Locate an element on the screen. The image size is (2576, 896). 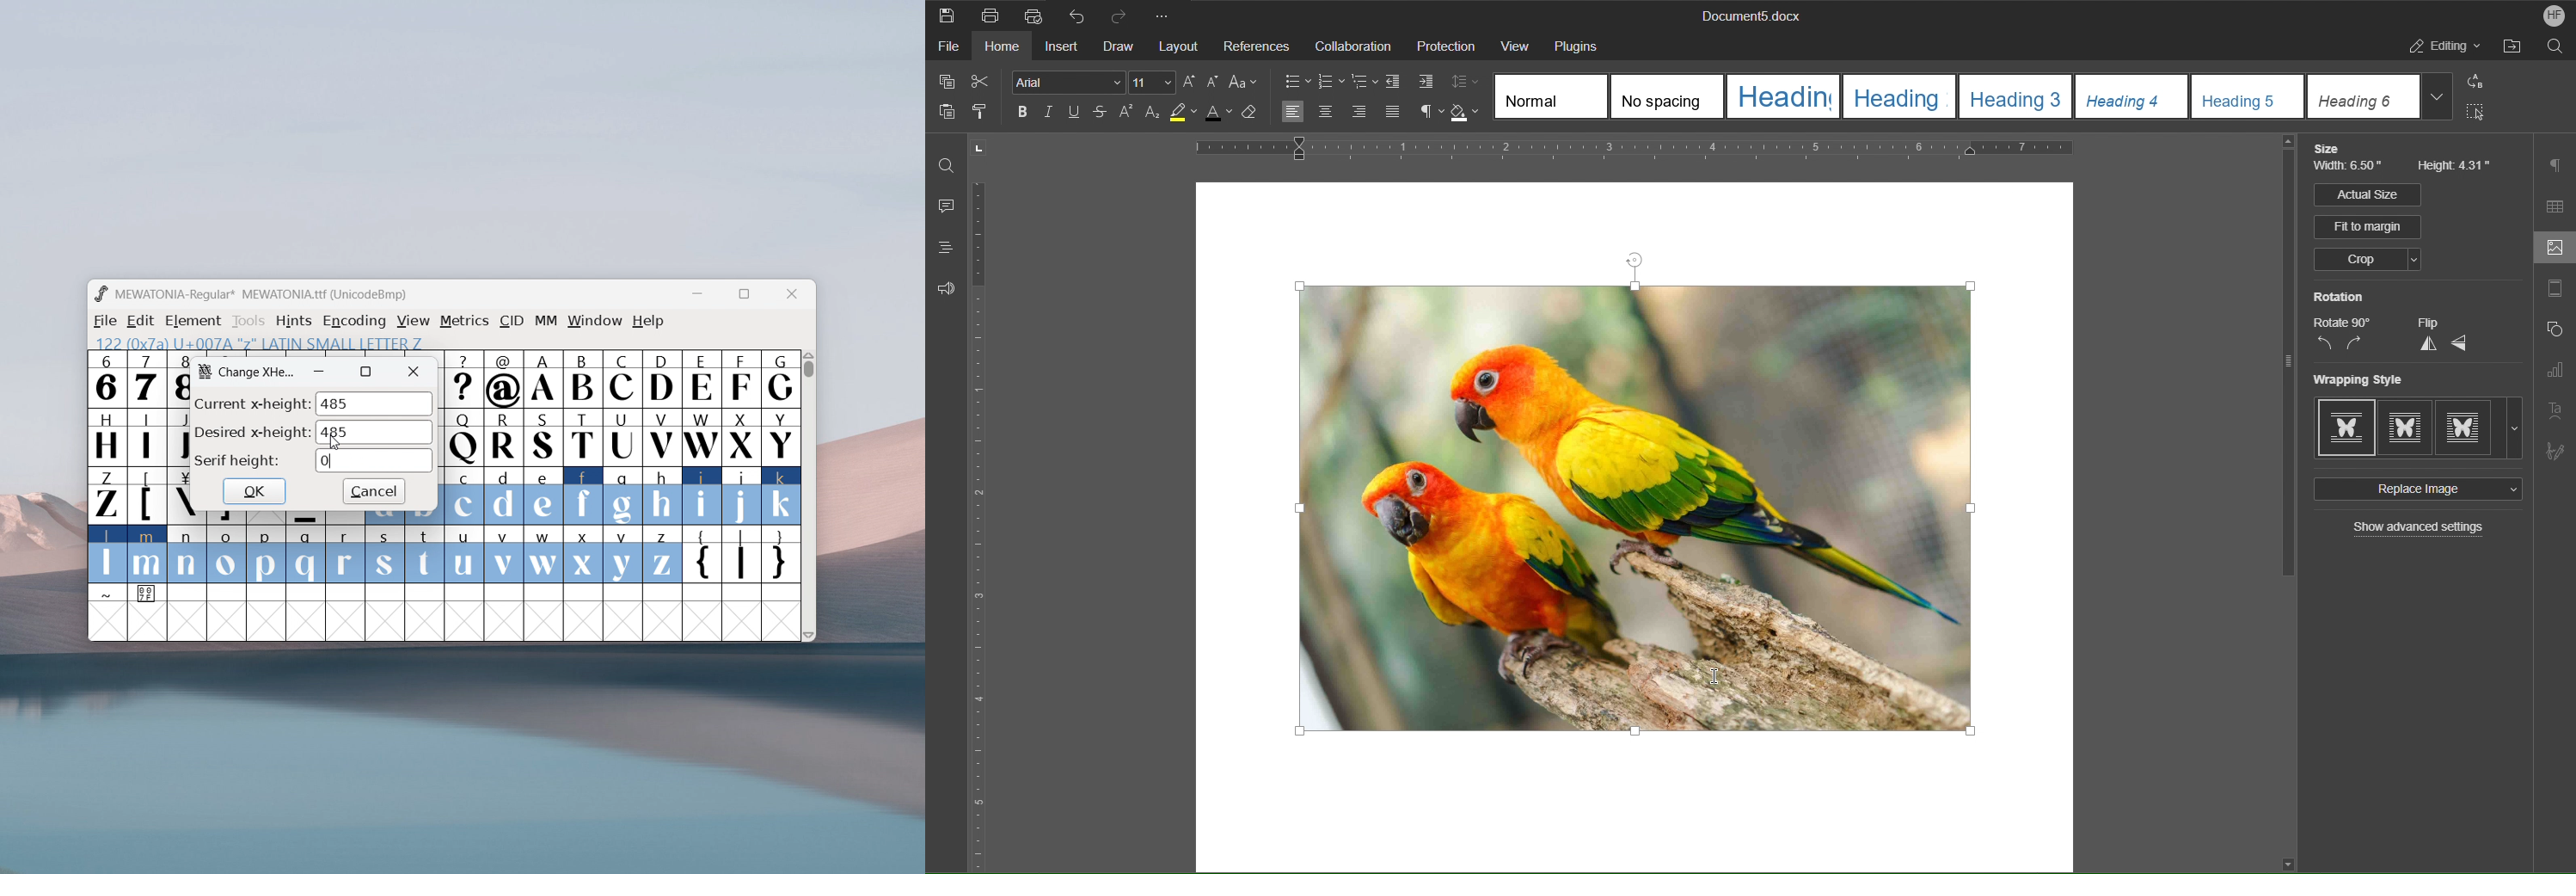
Font is located at coordinates (1064, 82).